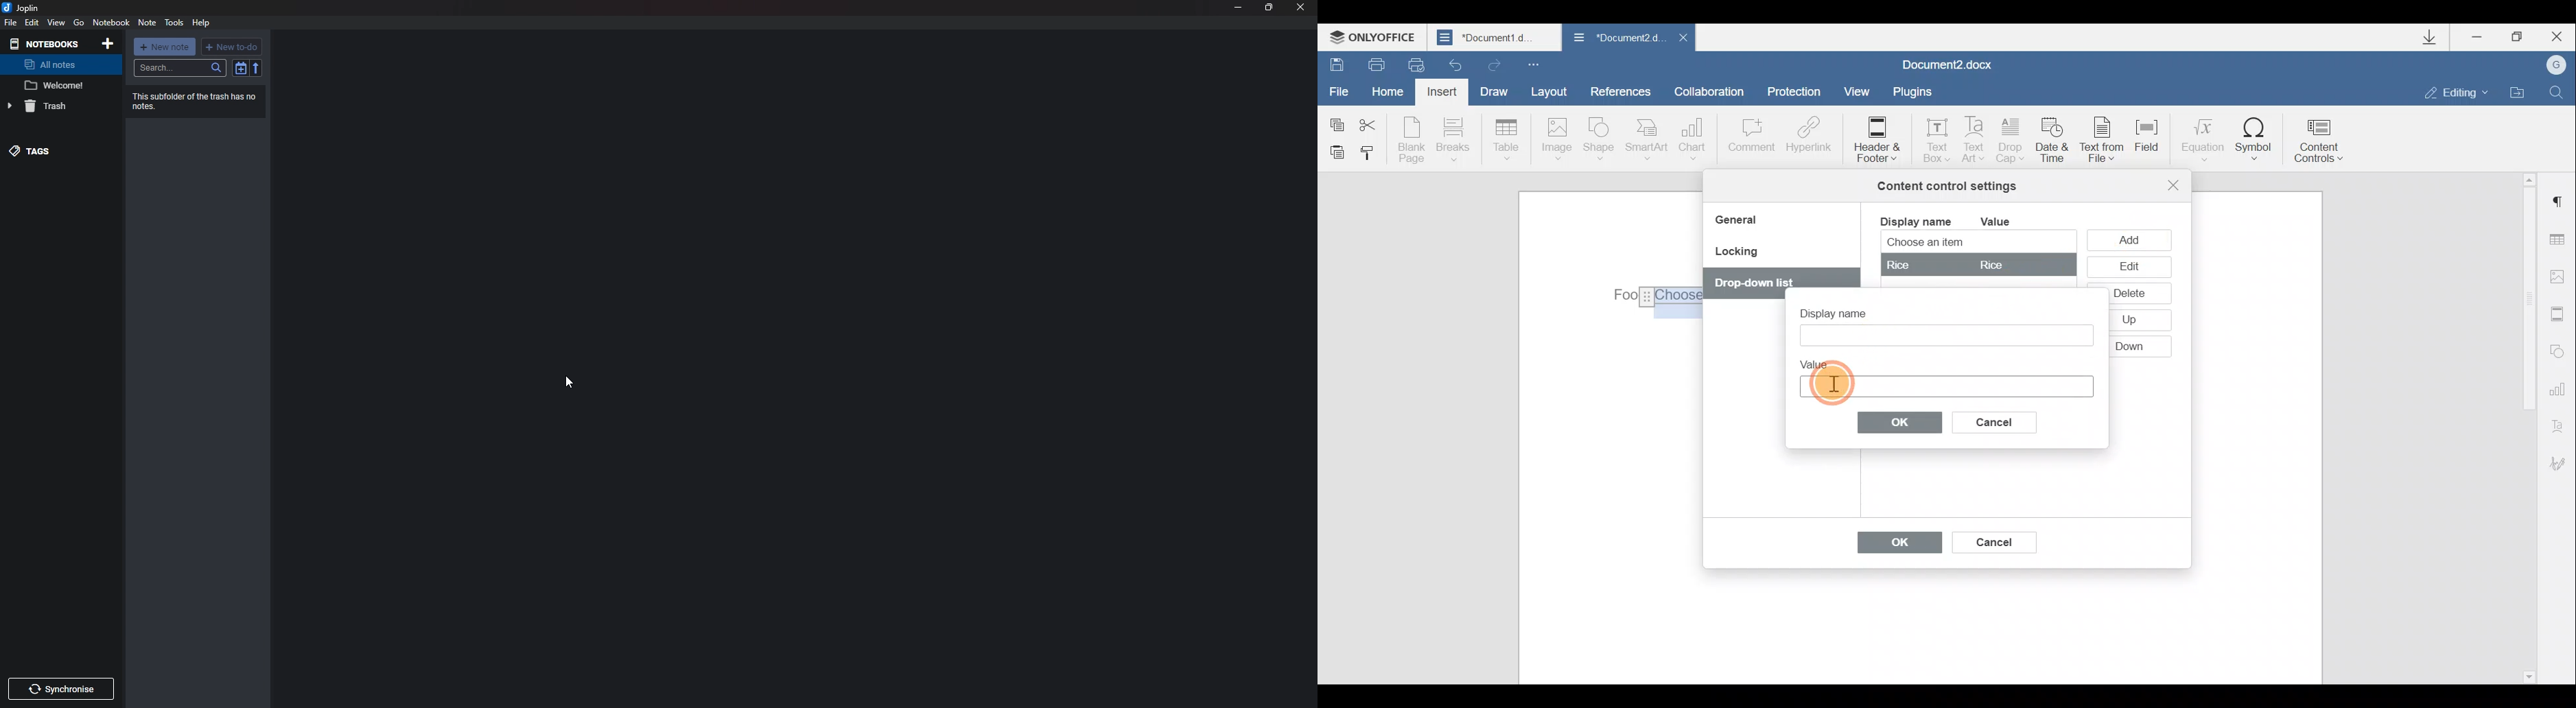 This screenshot has height=728, width=2576. What do you see at coordinates (2201, 137) in the screenshot?
I see `Equation` at bounding box center [2201, 137].